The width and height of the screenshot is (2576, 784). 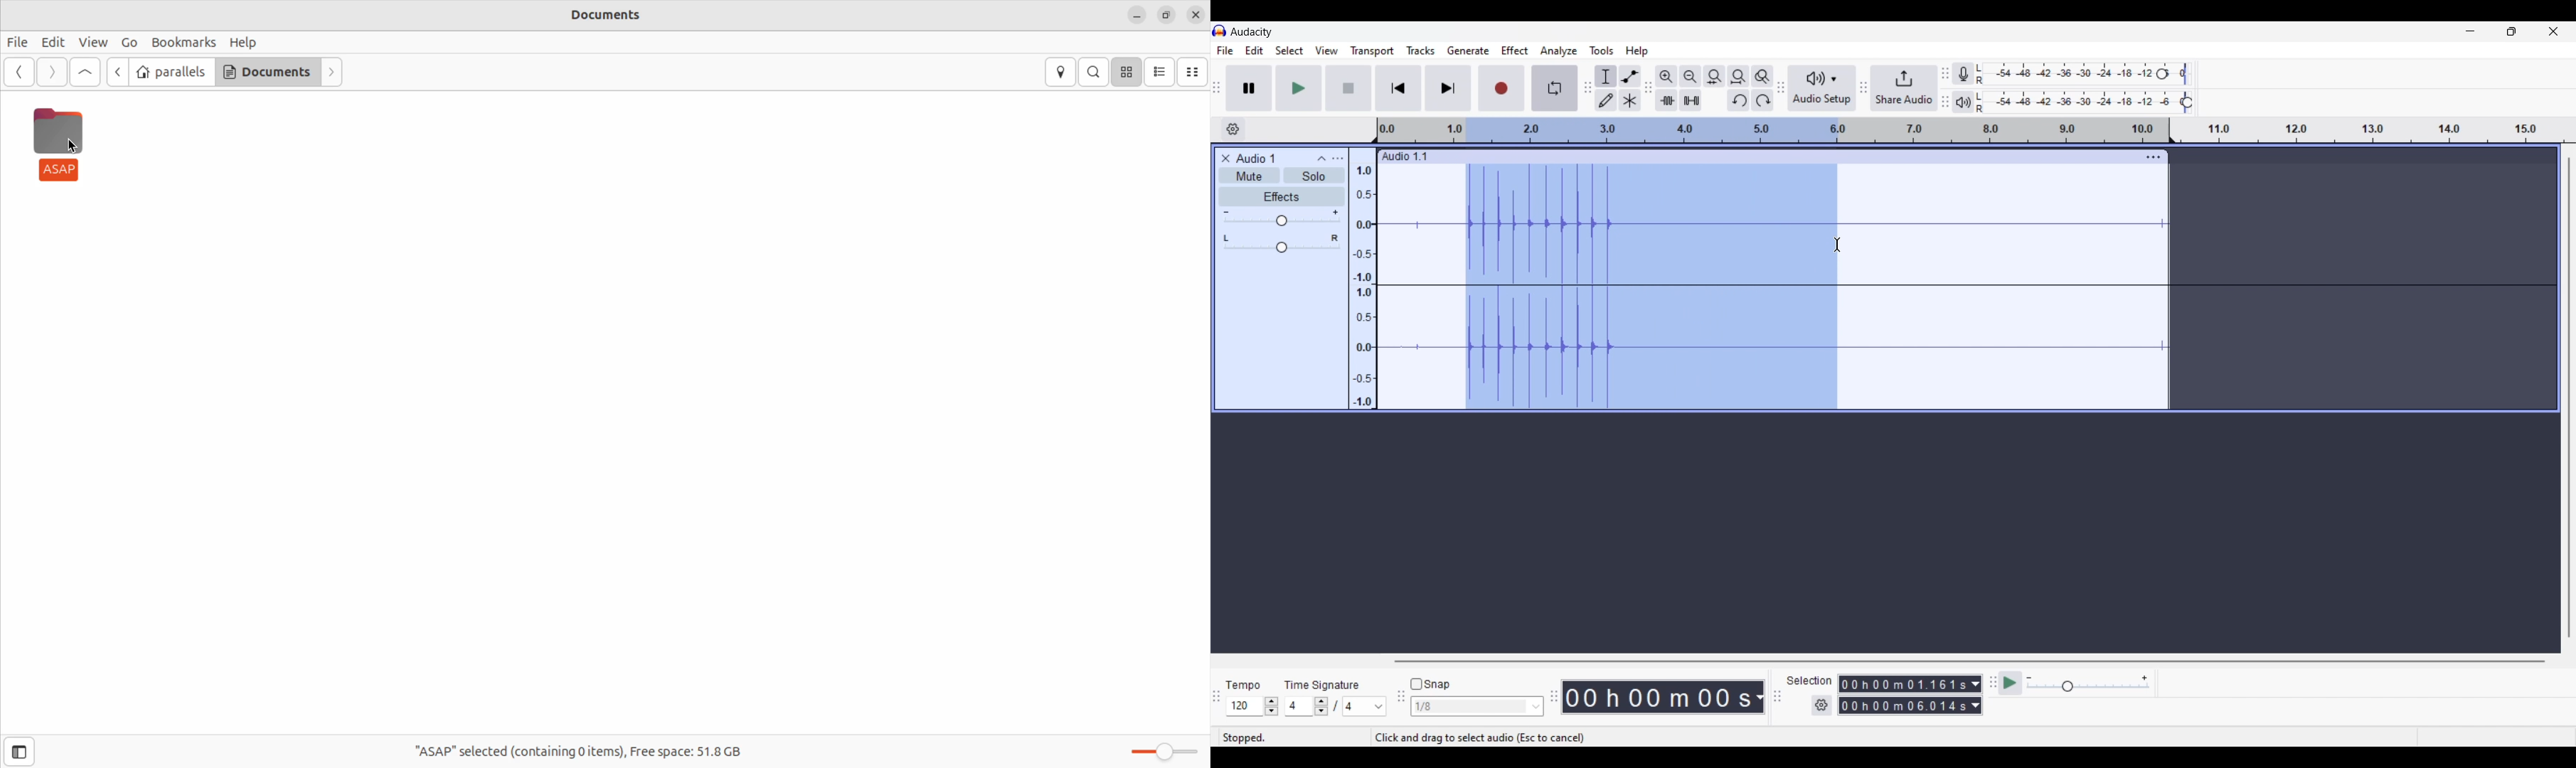 I want to click on Close, so click(x=1225, y=159).